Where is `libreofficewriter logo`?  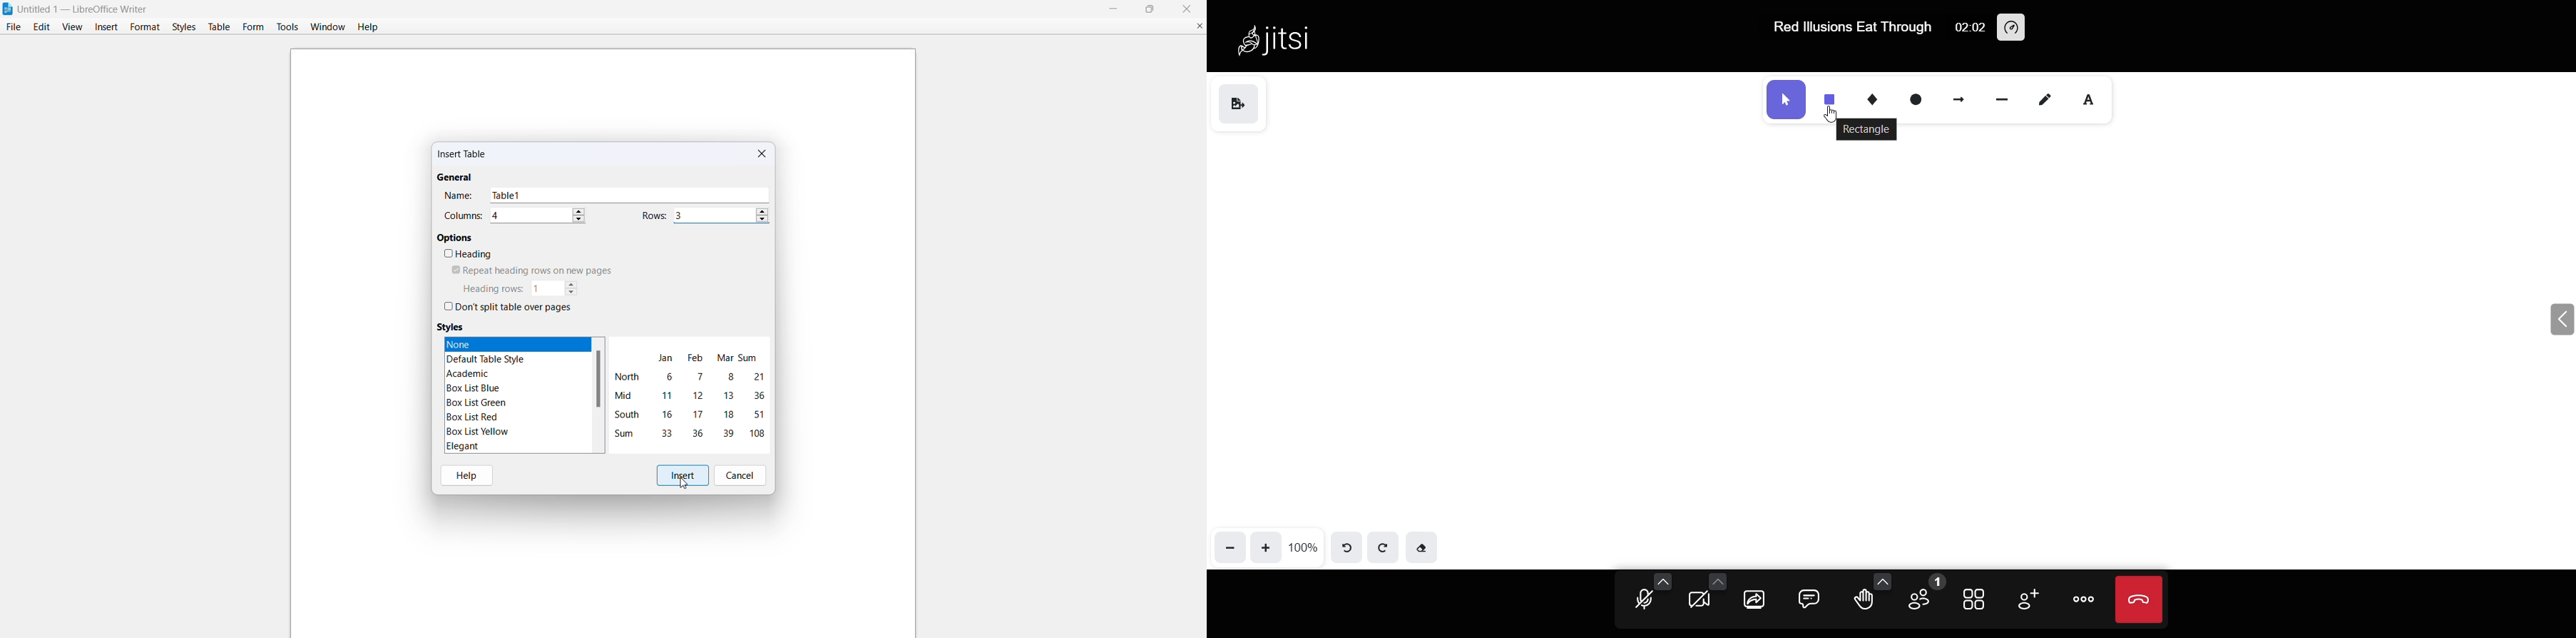 libreofficewriter logo is located at coordinates (8, 9).